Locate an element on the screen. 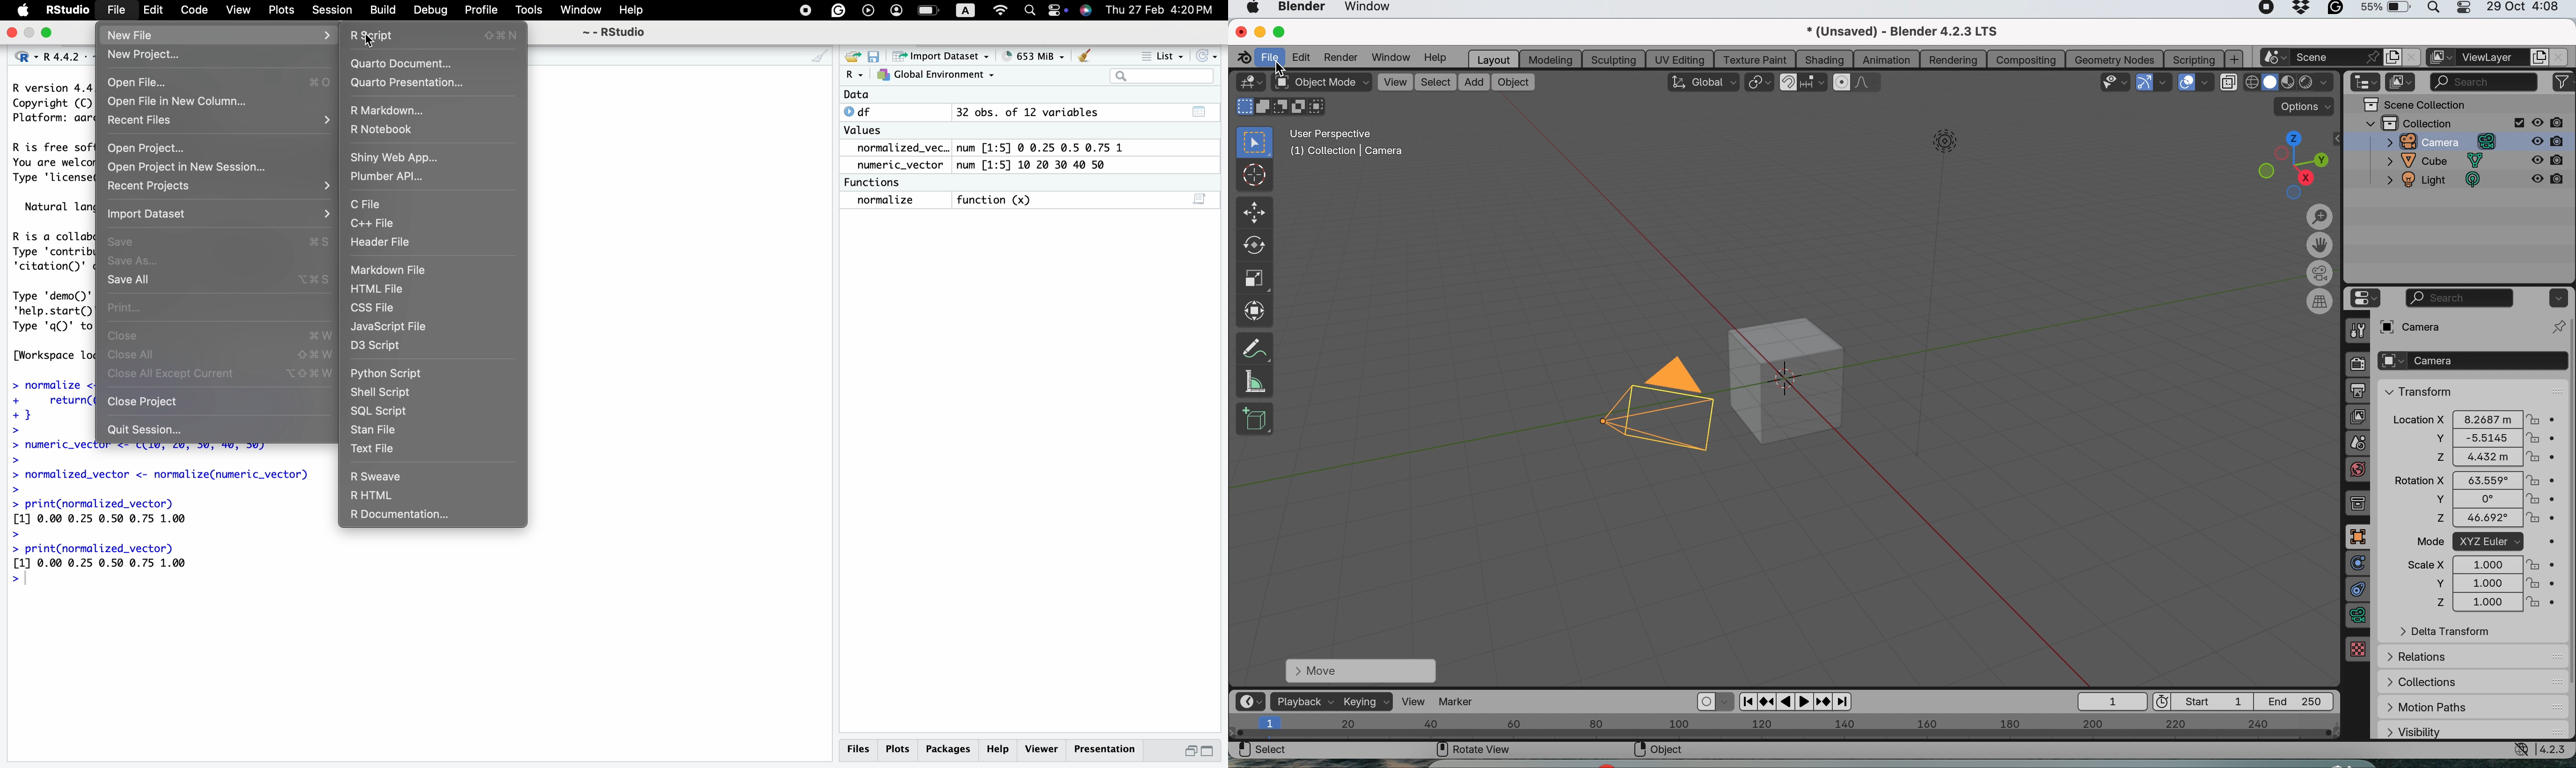 Image resolution: width=2576 pixels, height=784 pixels. Normalize is located at coordinates (887, 201).